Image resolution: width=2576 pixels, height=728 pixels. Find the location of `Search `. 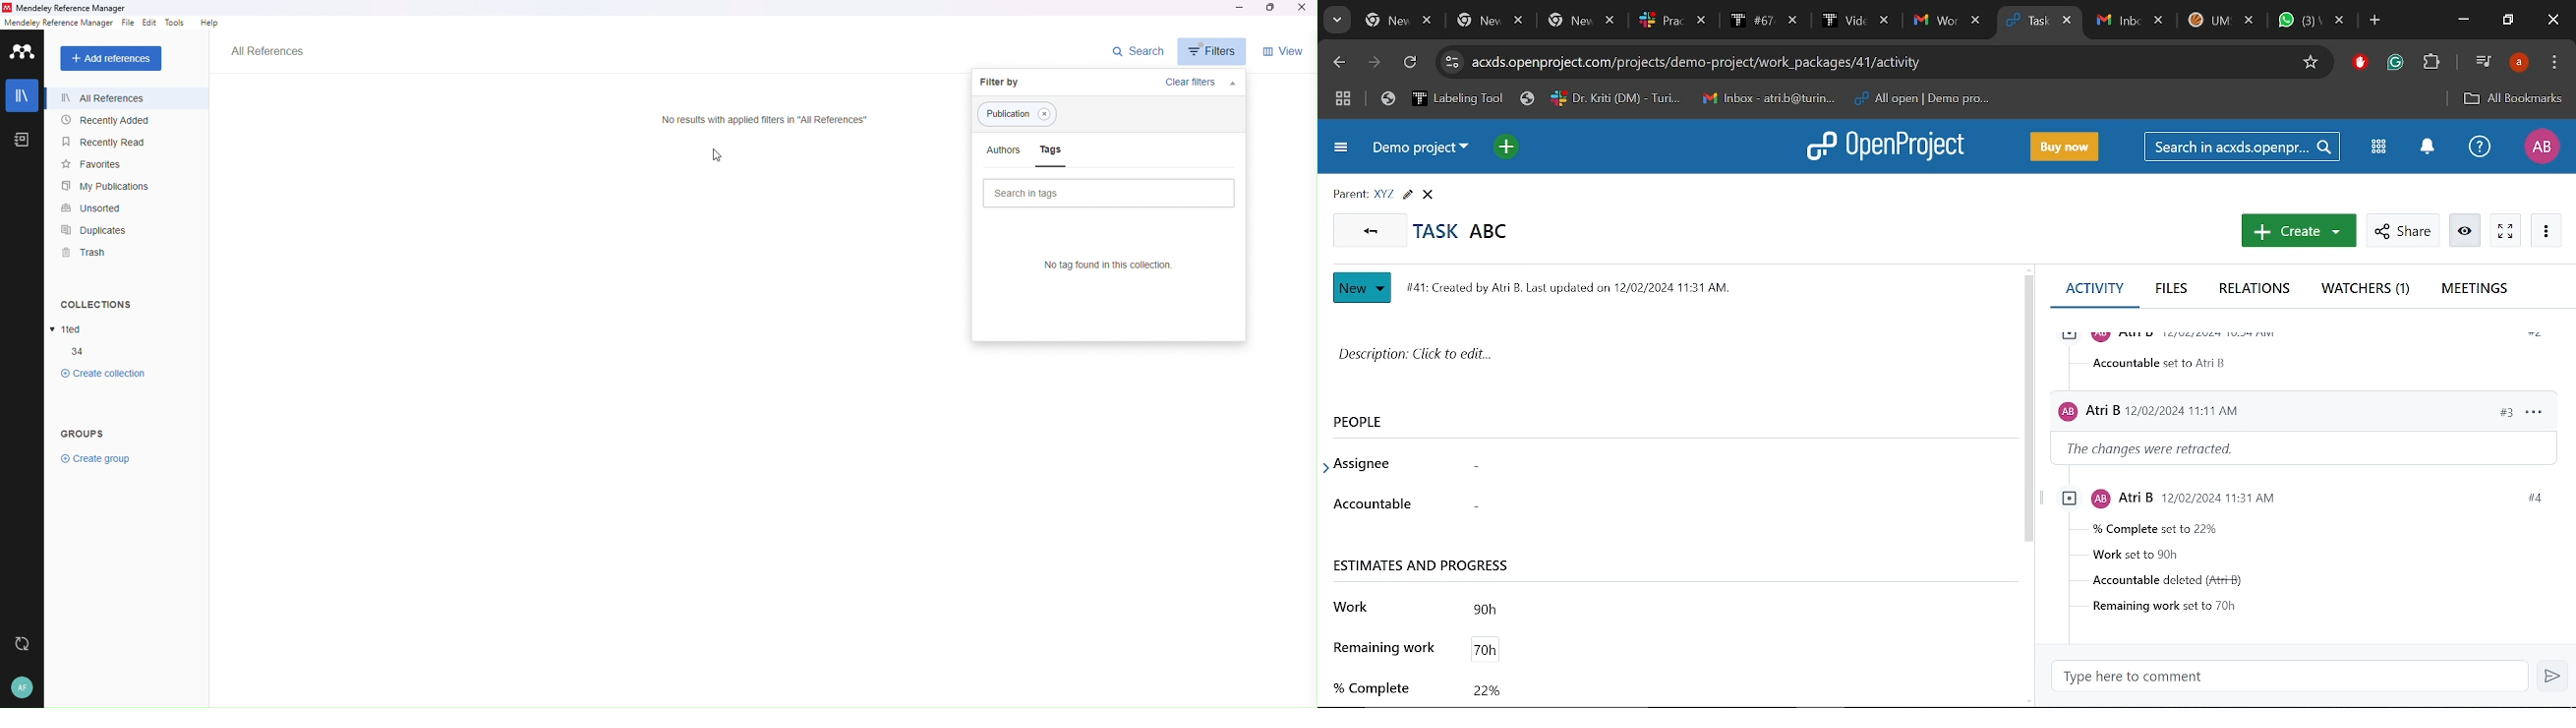

Search  is located at coordinates (2245, 147).